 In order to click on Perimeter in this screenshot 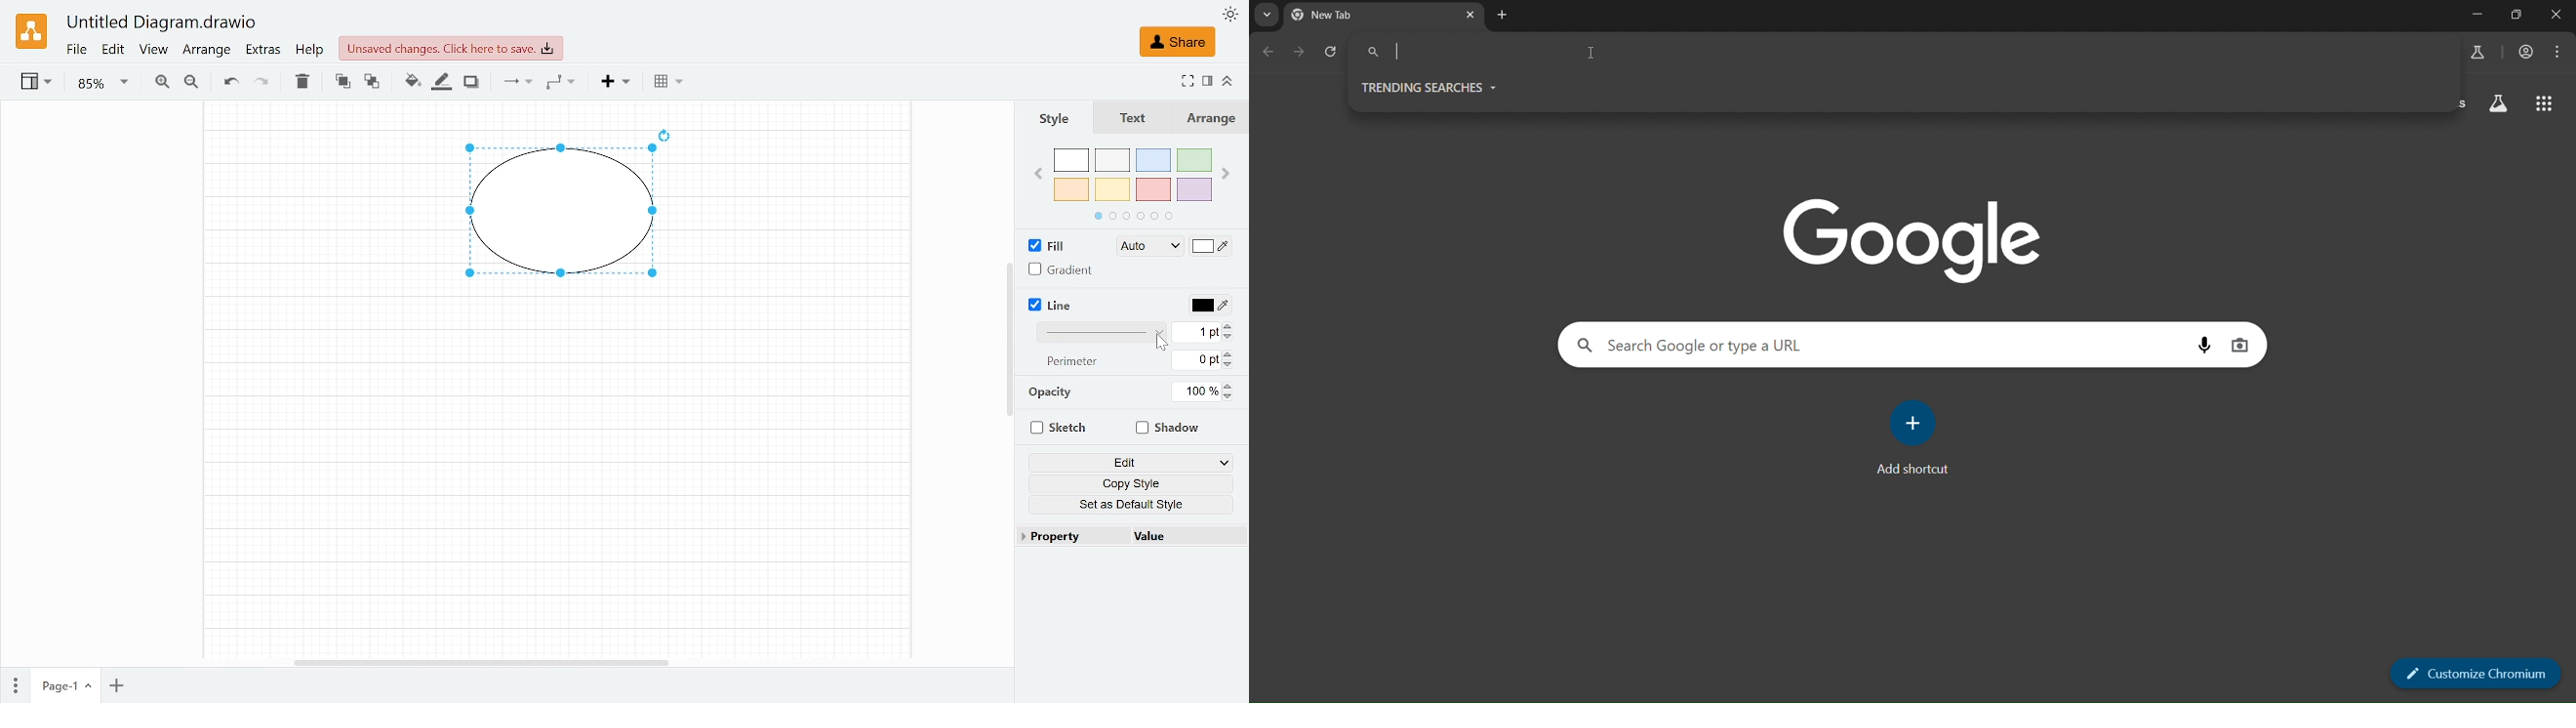, I will do `click(1072, 361)`.